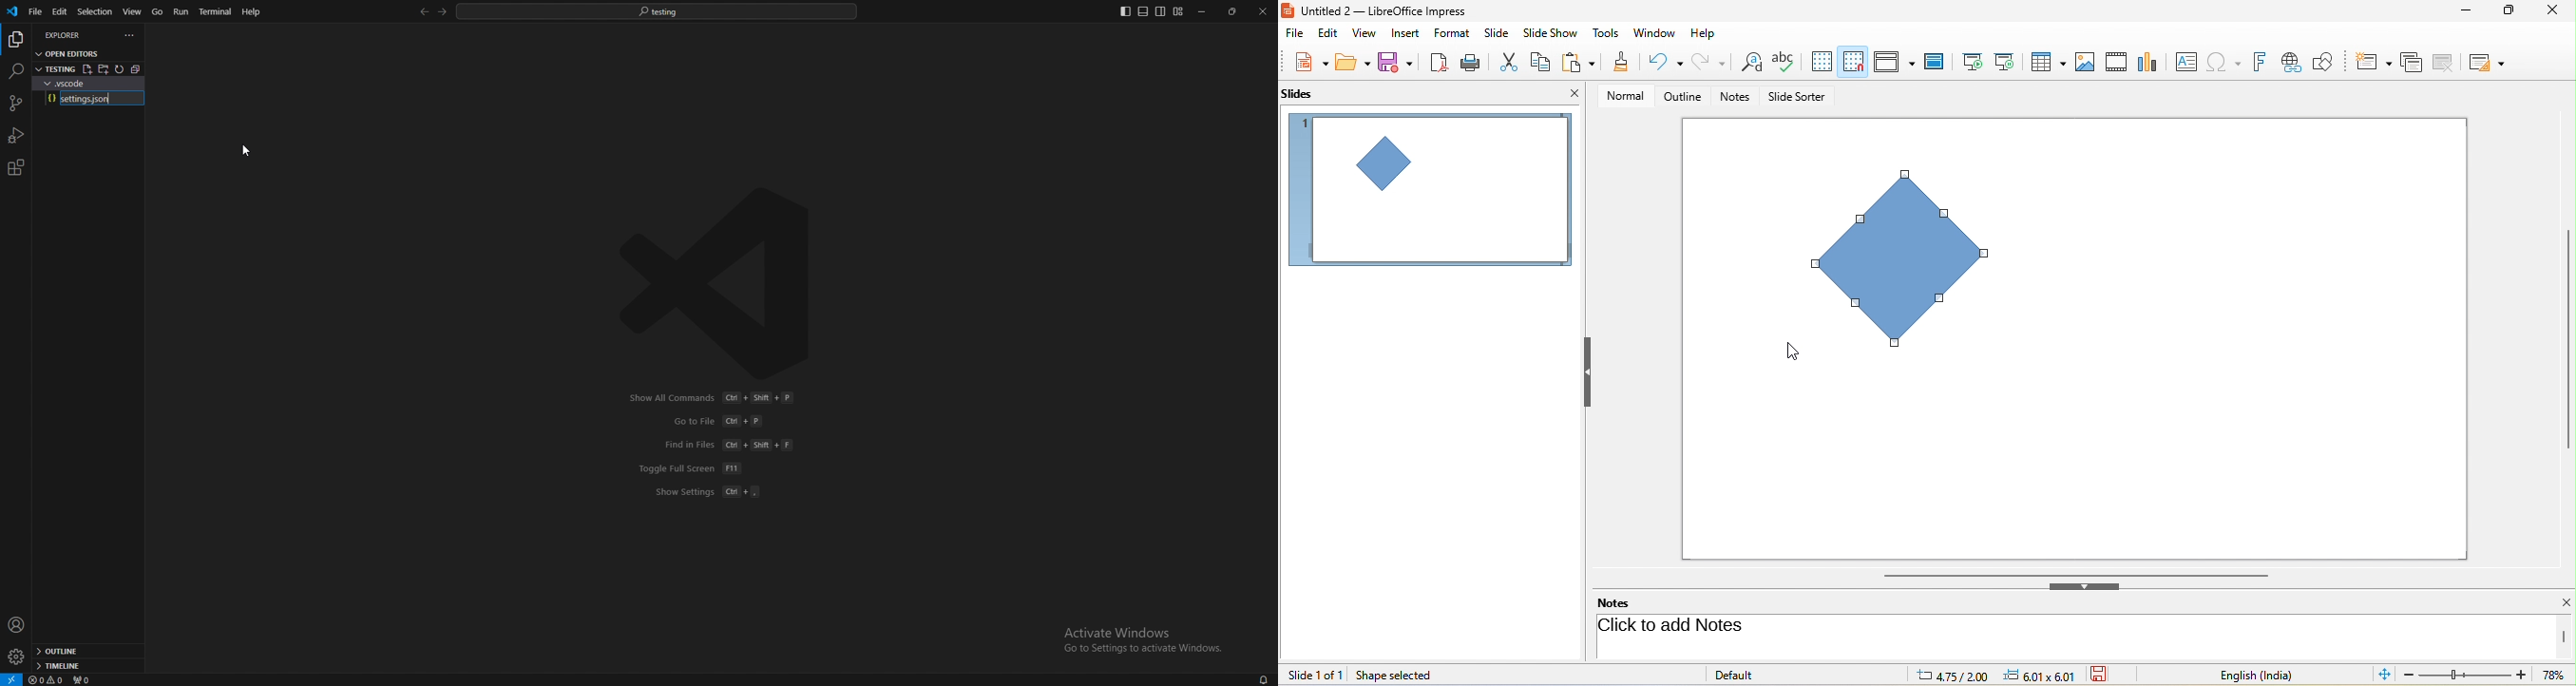 This screenshot has width=2576, height=700. I want to click on object position-6.01x6.01, so click(2047, 676).